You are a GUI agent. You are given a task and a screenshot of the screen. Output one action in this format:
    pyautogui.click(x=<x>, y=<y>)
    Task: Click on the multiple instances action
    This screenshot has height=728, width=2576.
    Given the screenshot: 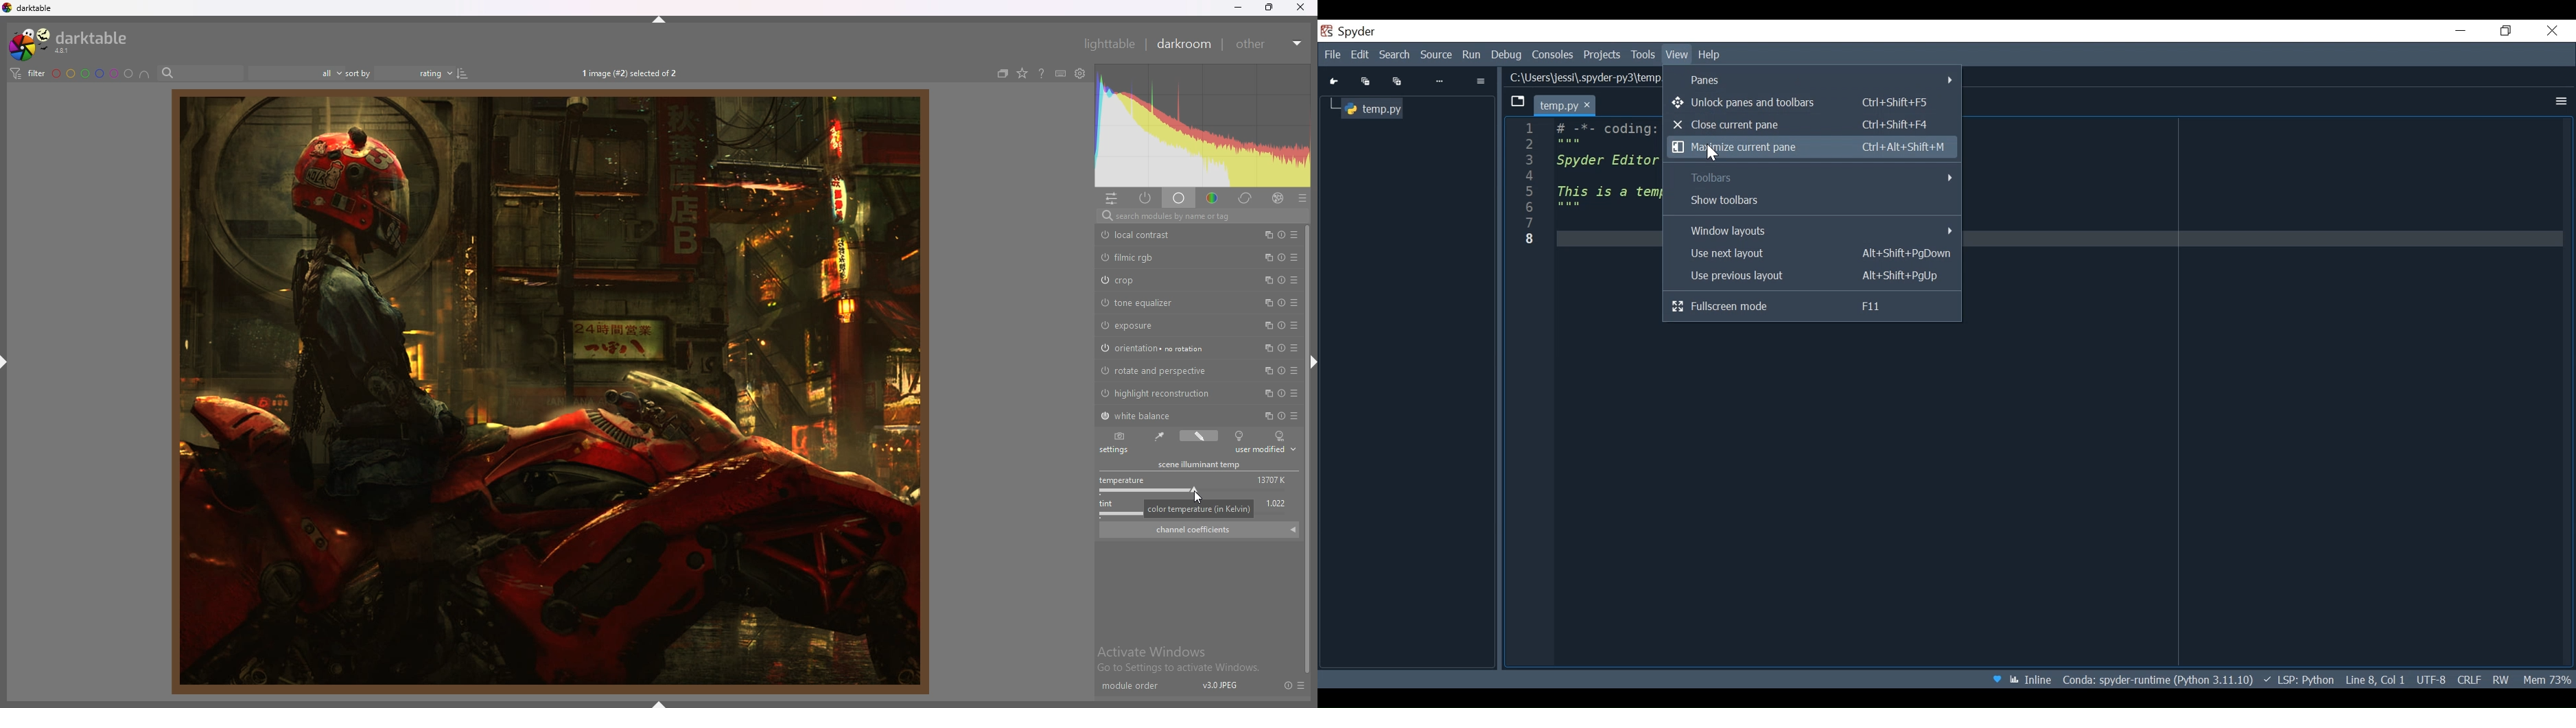 What is the action you would take?
    pyautogui.click(x=1267, y=279)
    